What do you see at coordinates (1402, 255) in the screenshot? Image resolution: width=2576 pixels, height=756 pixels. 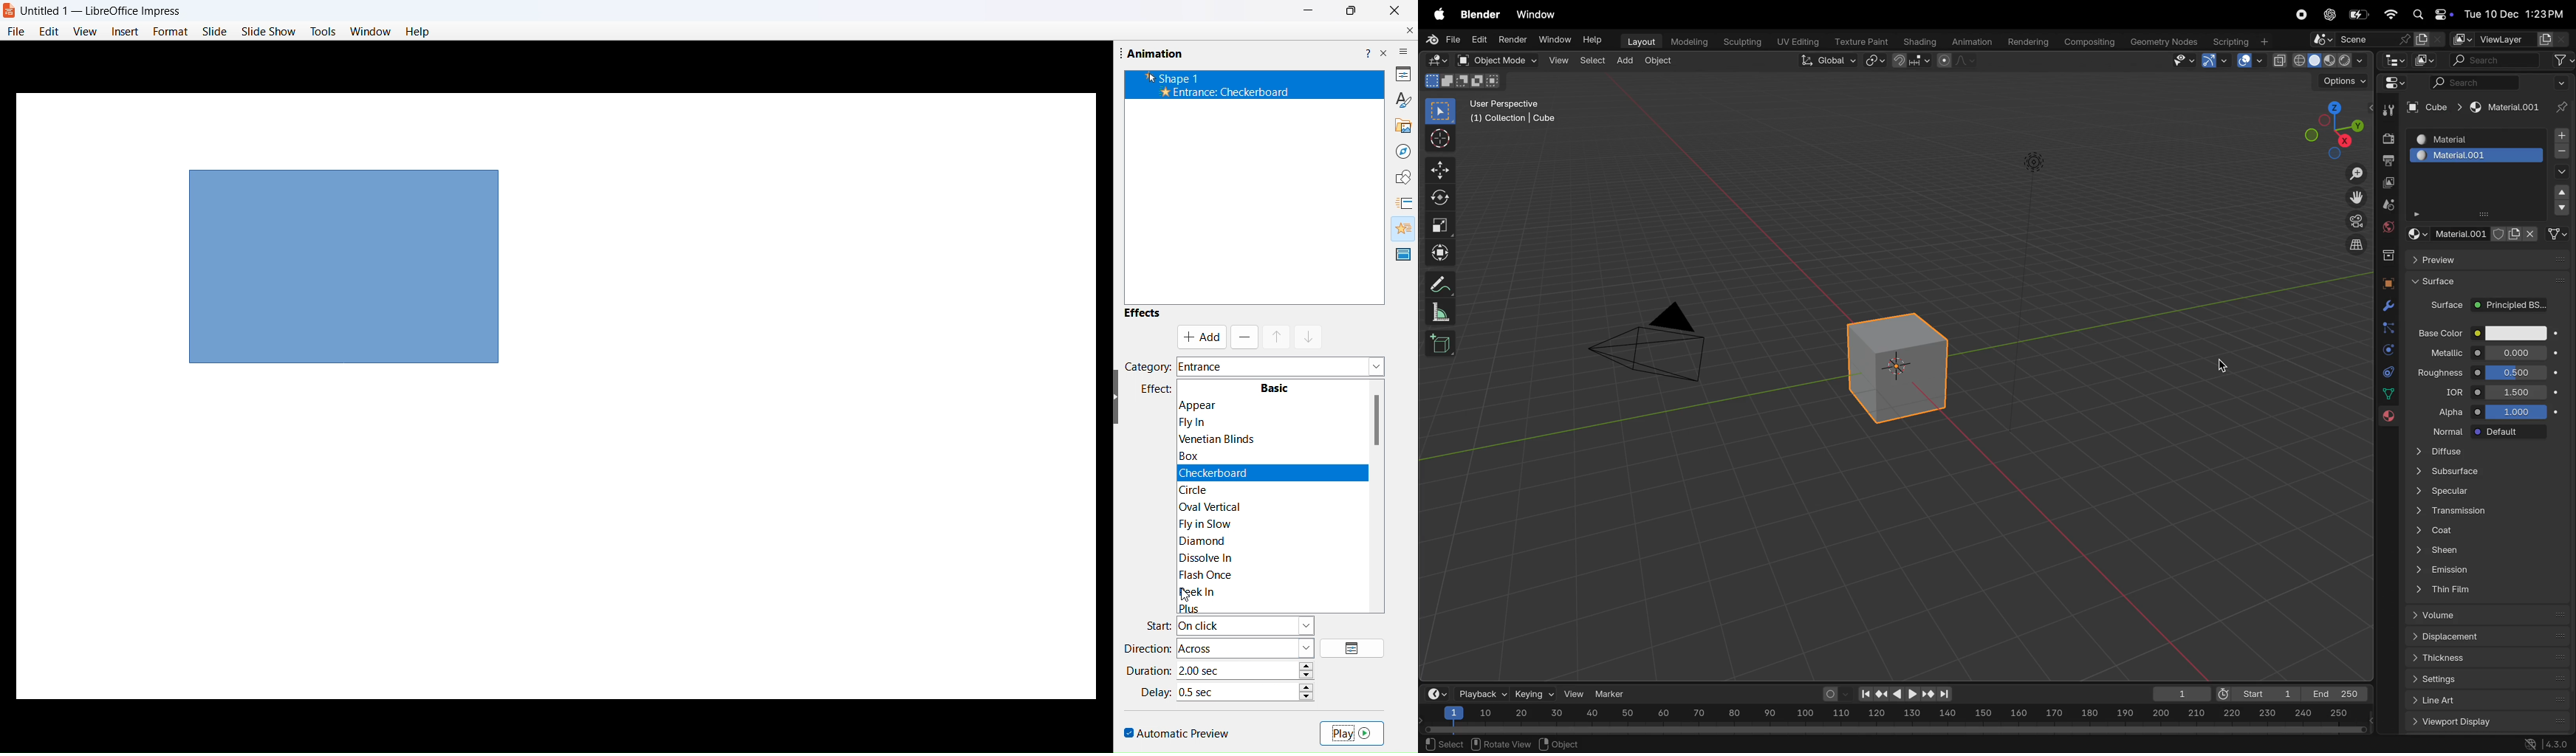 I see `master slide` at bounding box center [1402, 255].